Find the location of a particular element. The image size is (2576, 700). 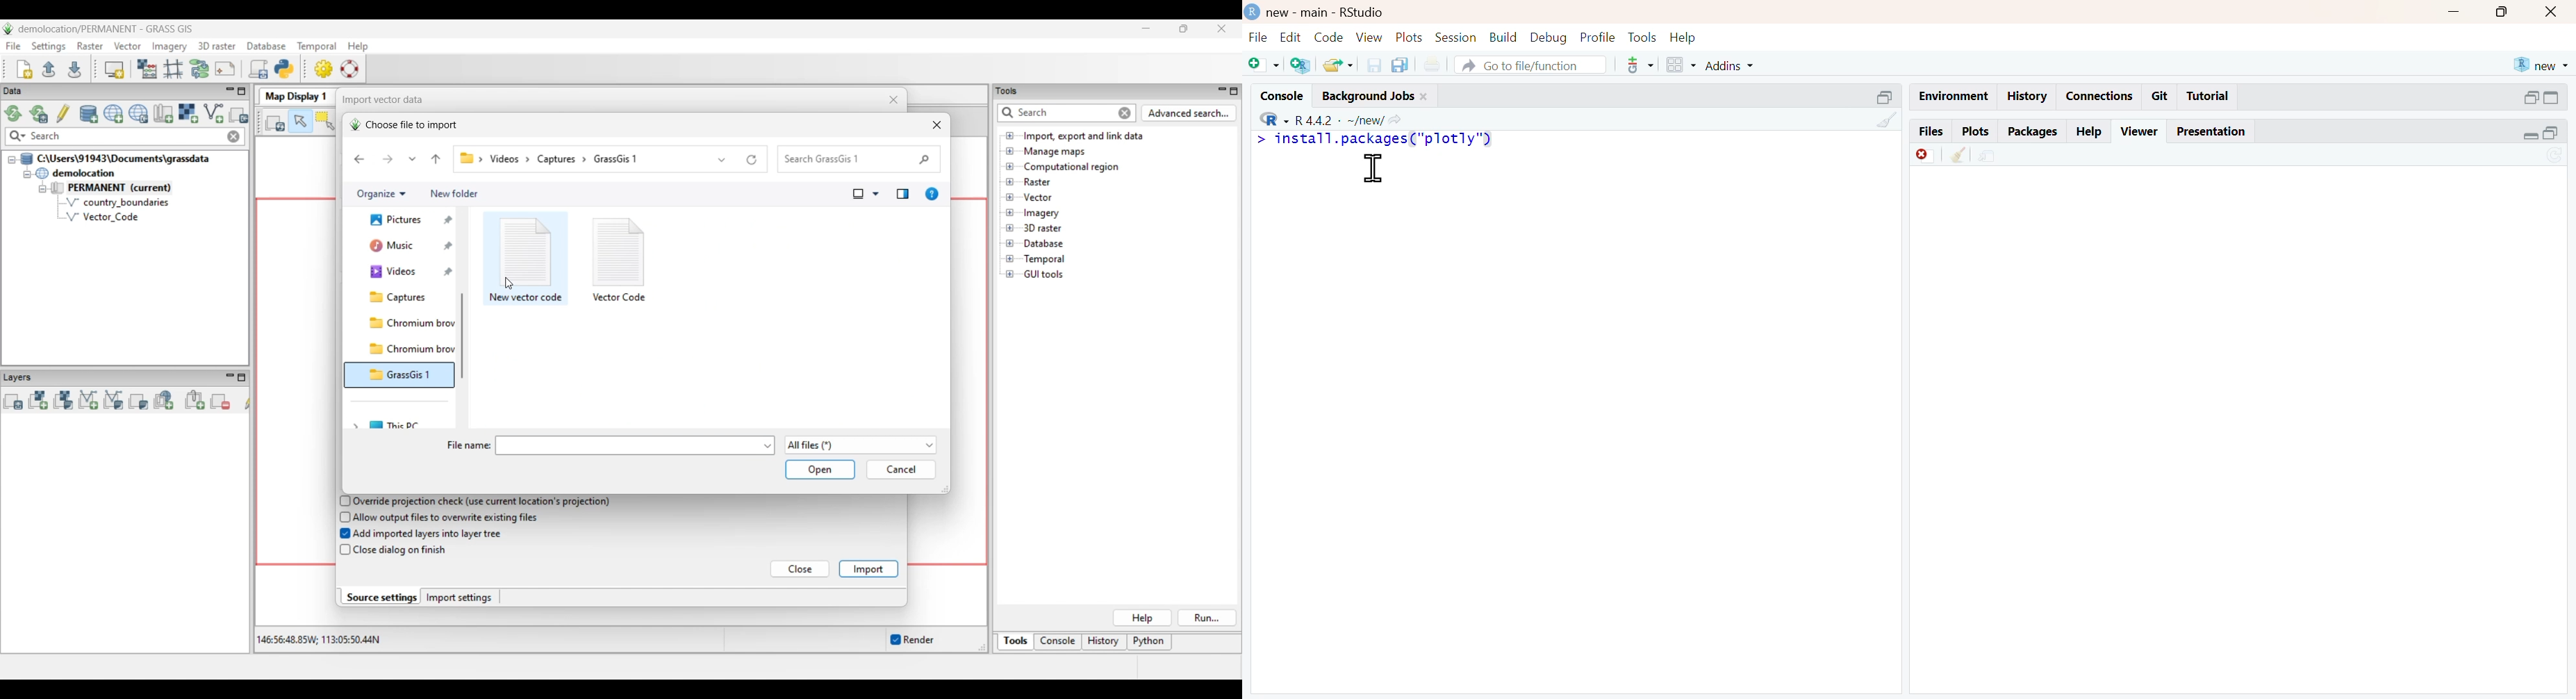

cursor is located at coordinates (1373, 169).